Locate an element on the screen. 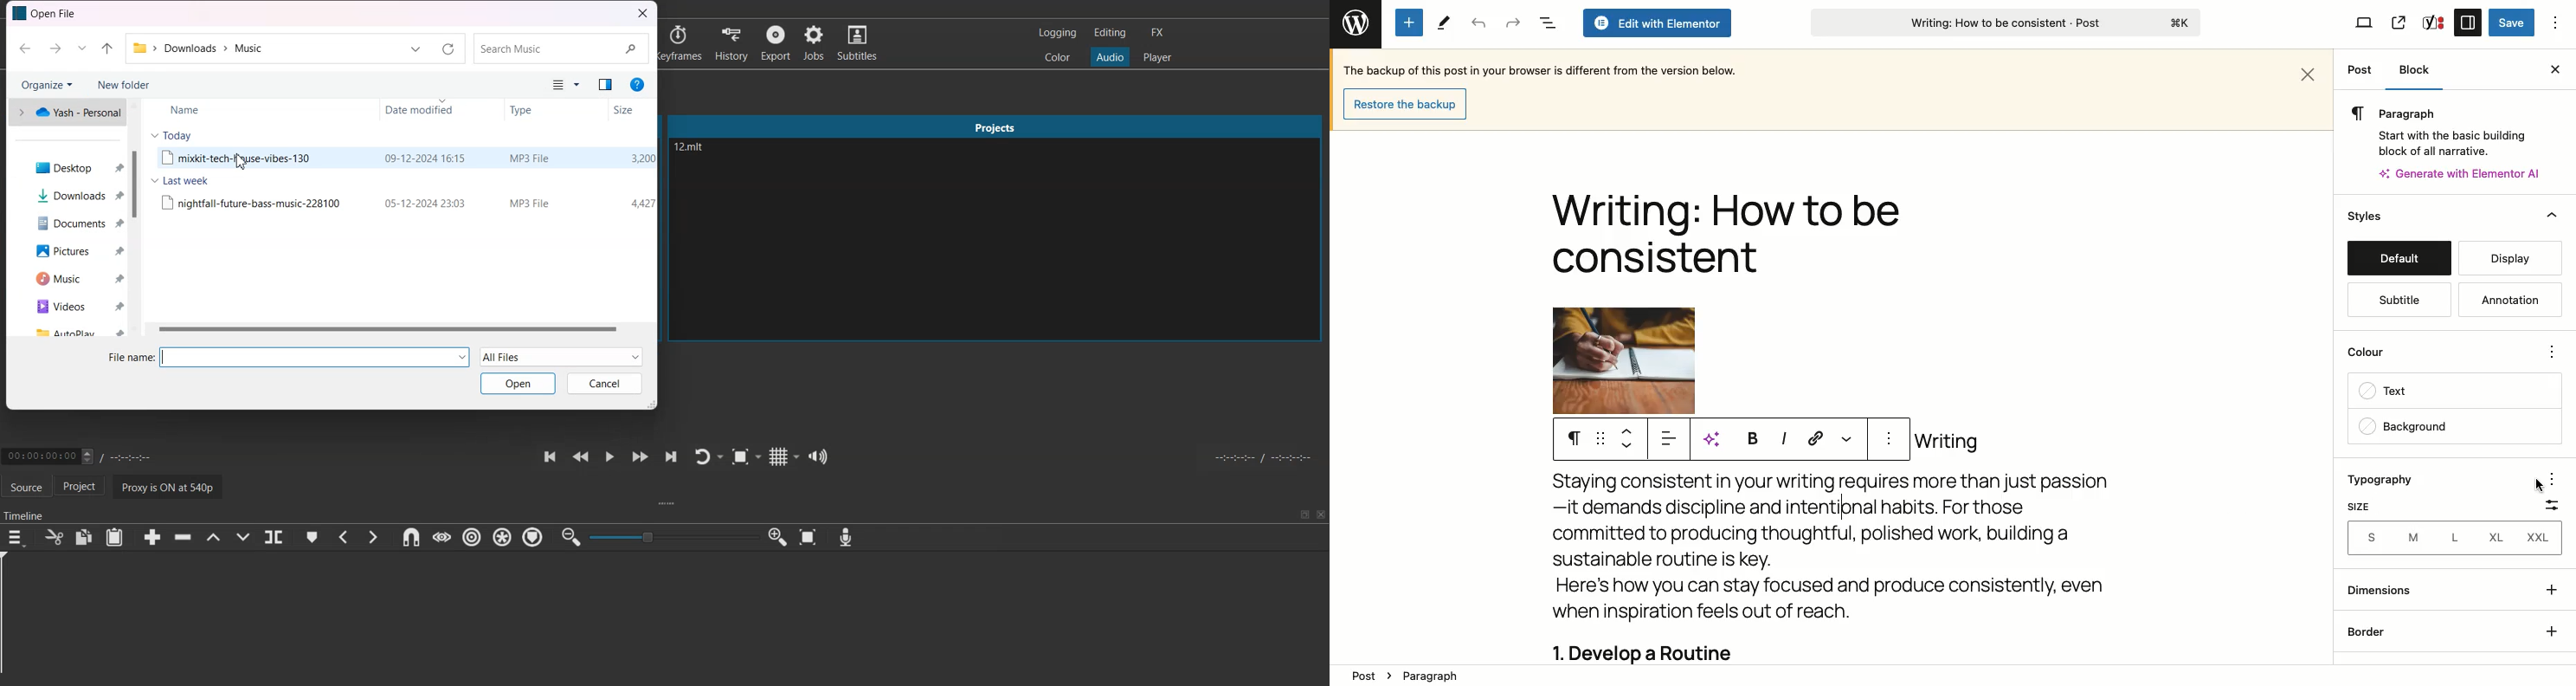 This screenshot has width=2576, height=700. Toggle adjuster is located at coordinates (674, 536).